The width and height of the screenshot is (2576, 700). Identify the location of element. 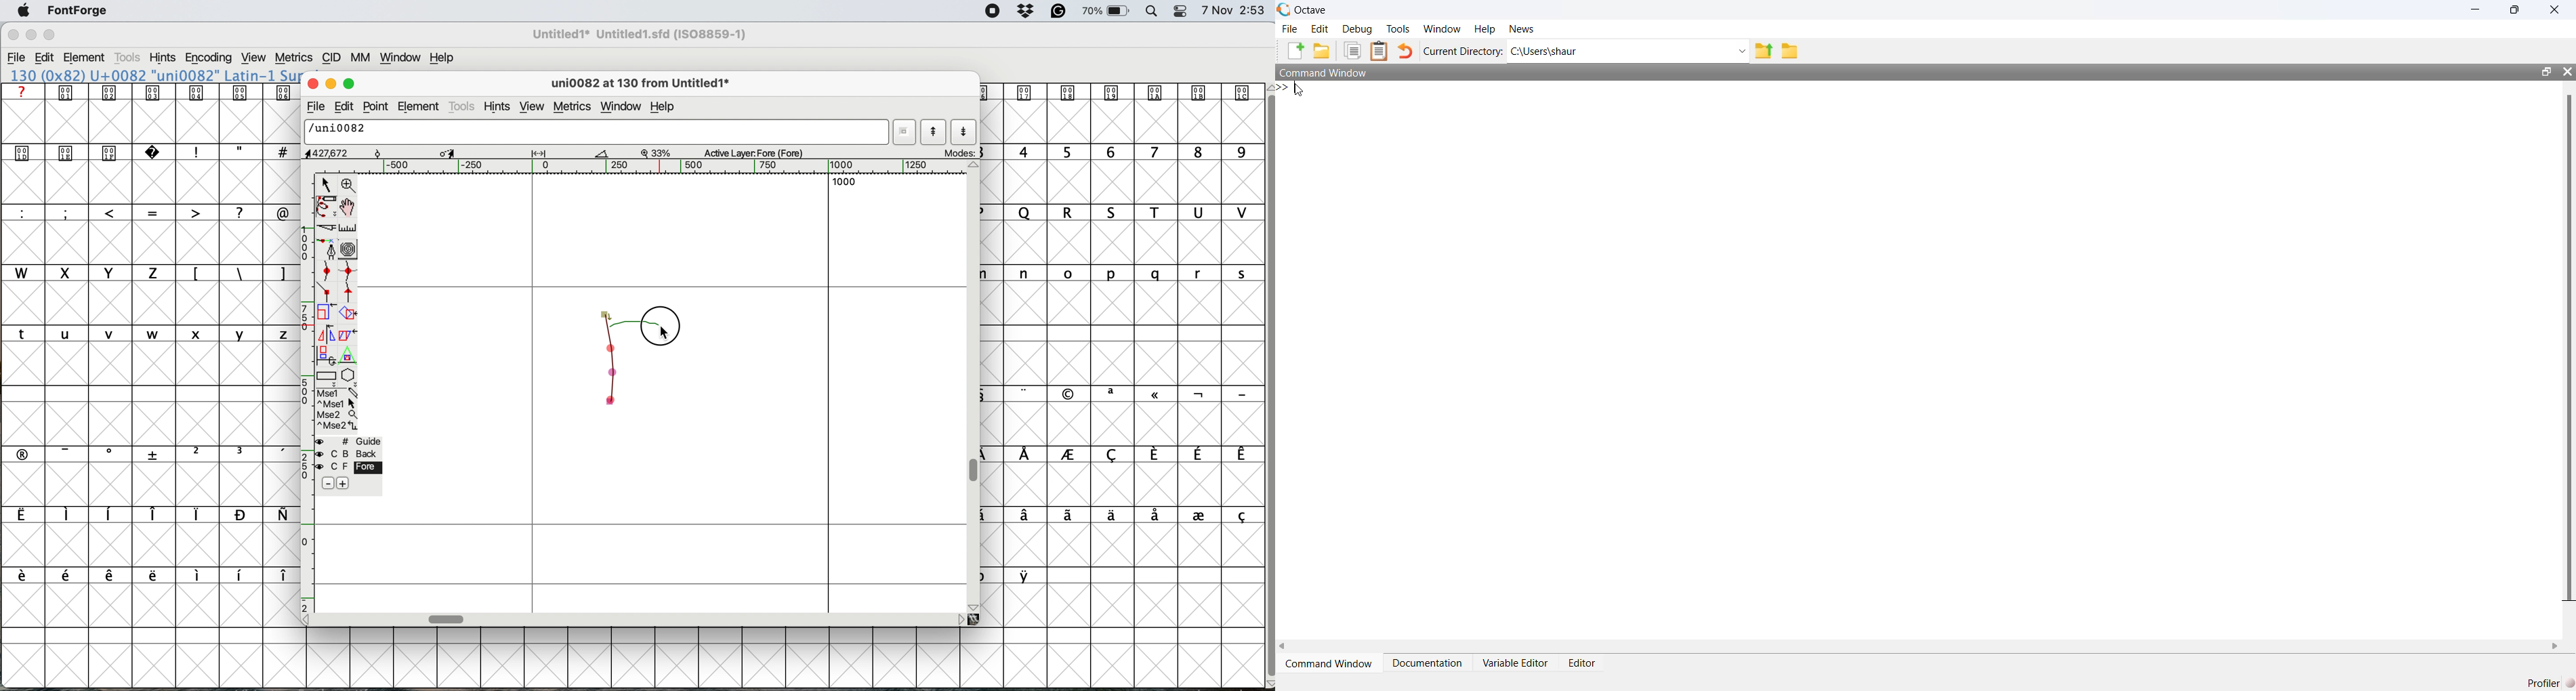
(420, 107).